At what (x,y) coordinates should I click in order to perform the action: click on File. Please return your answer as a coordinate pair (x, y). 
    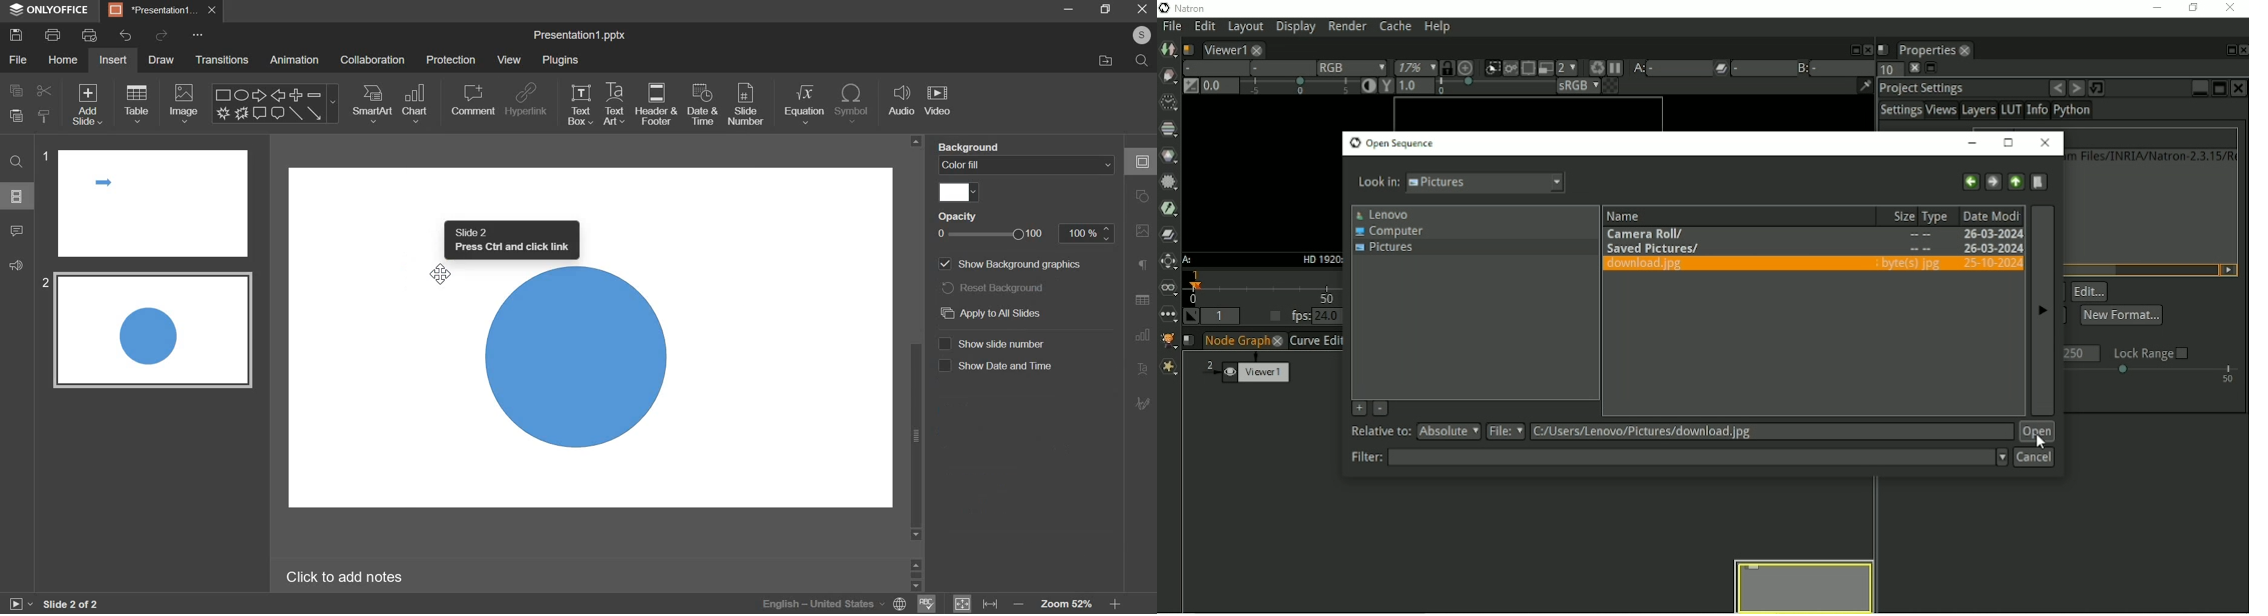
    Looking at the image, I should click on (1751, 432).